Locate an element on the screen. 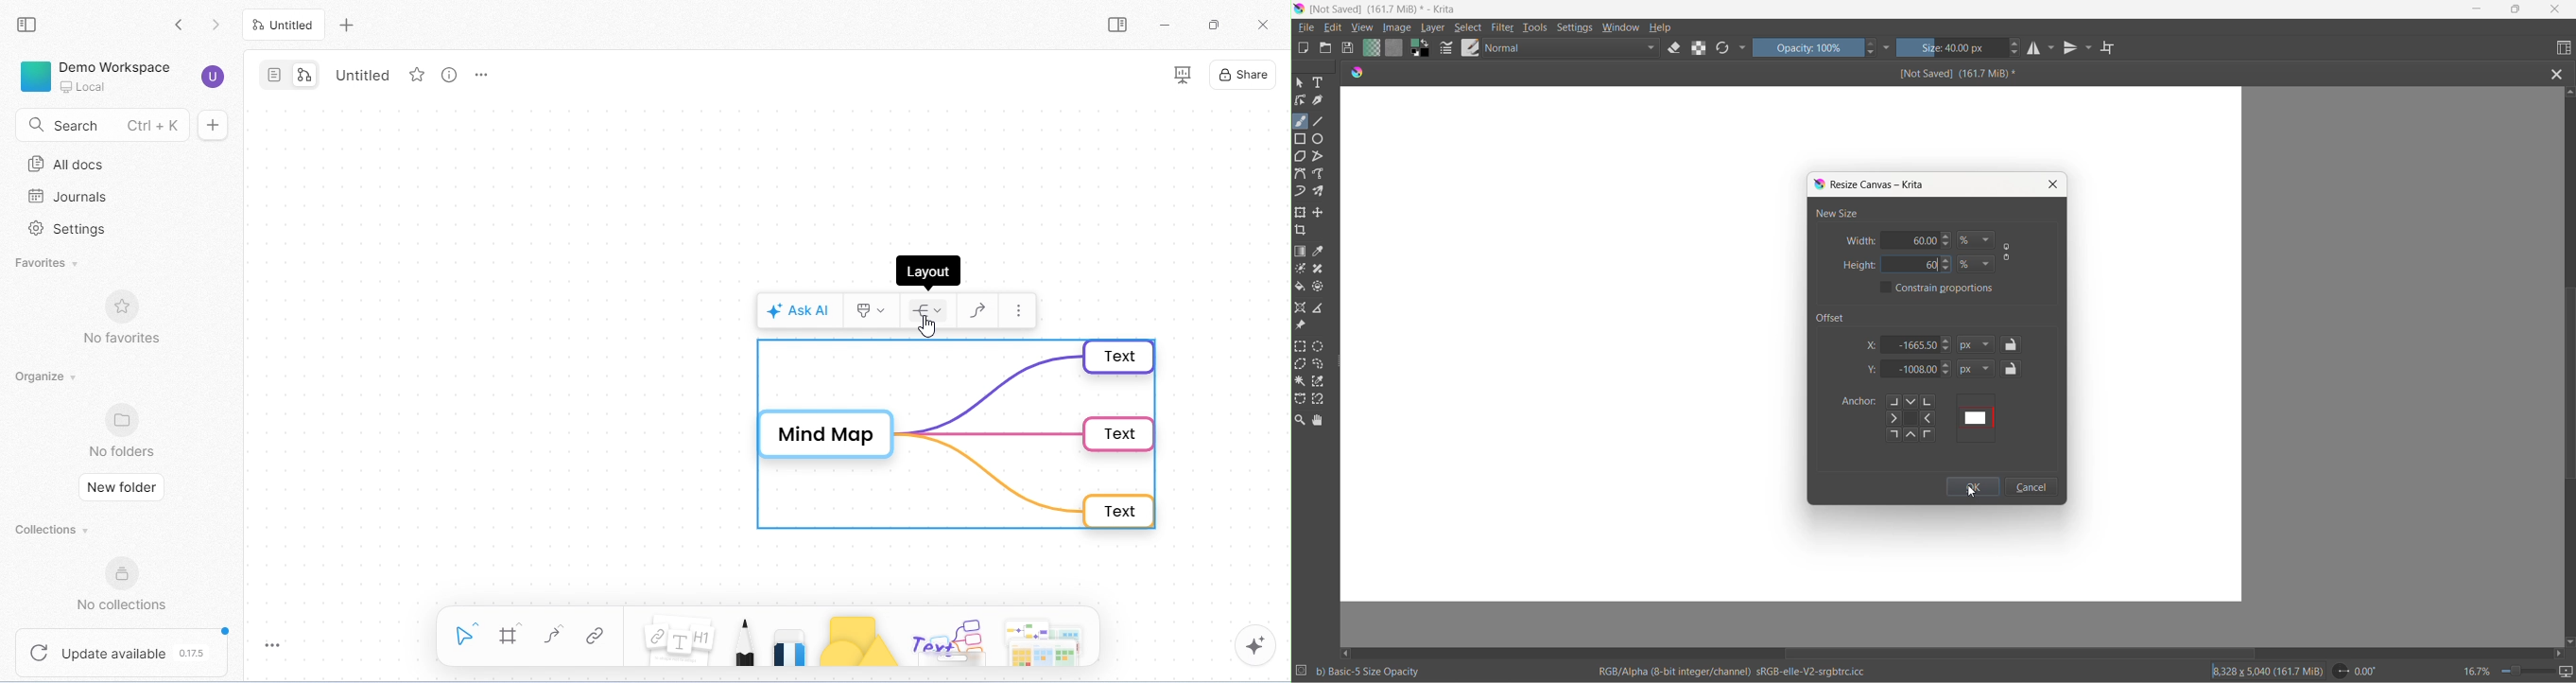  close is located at coordinates (2053, 184).